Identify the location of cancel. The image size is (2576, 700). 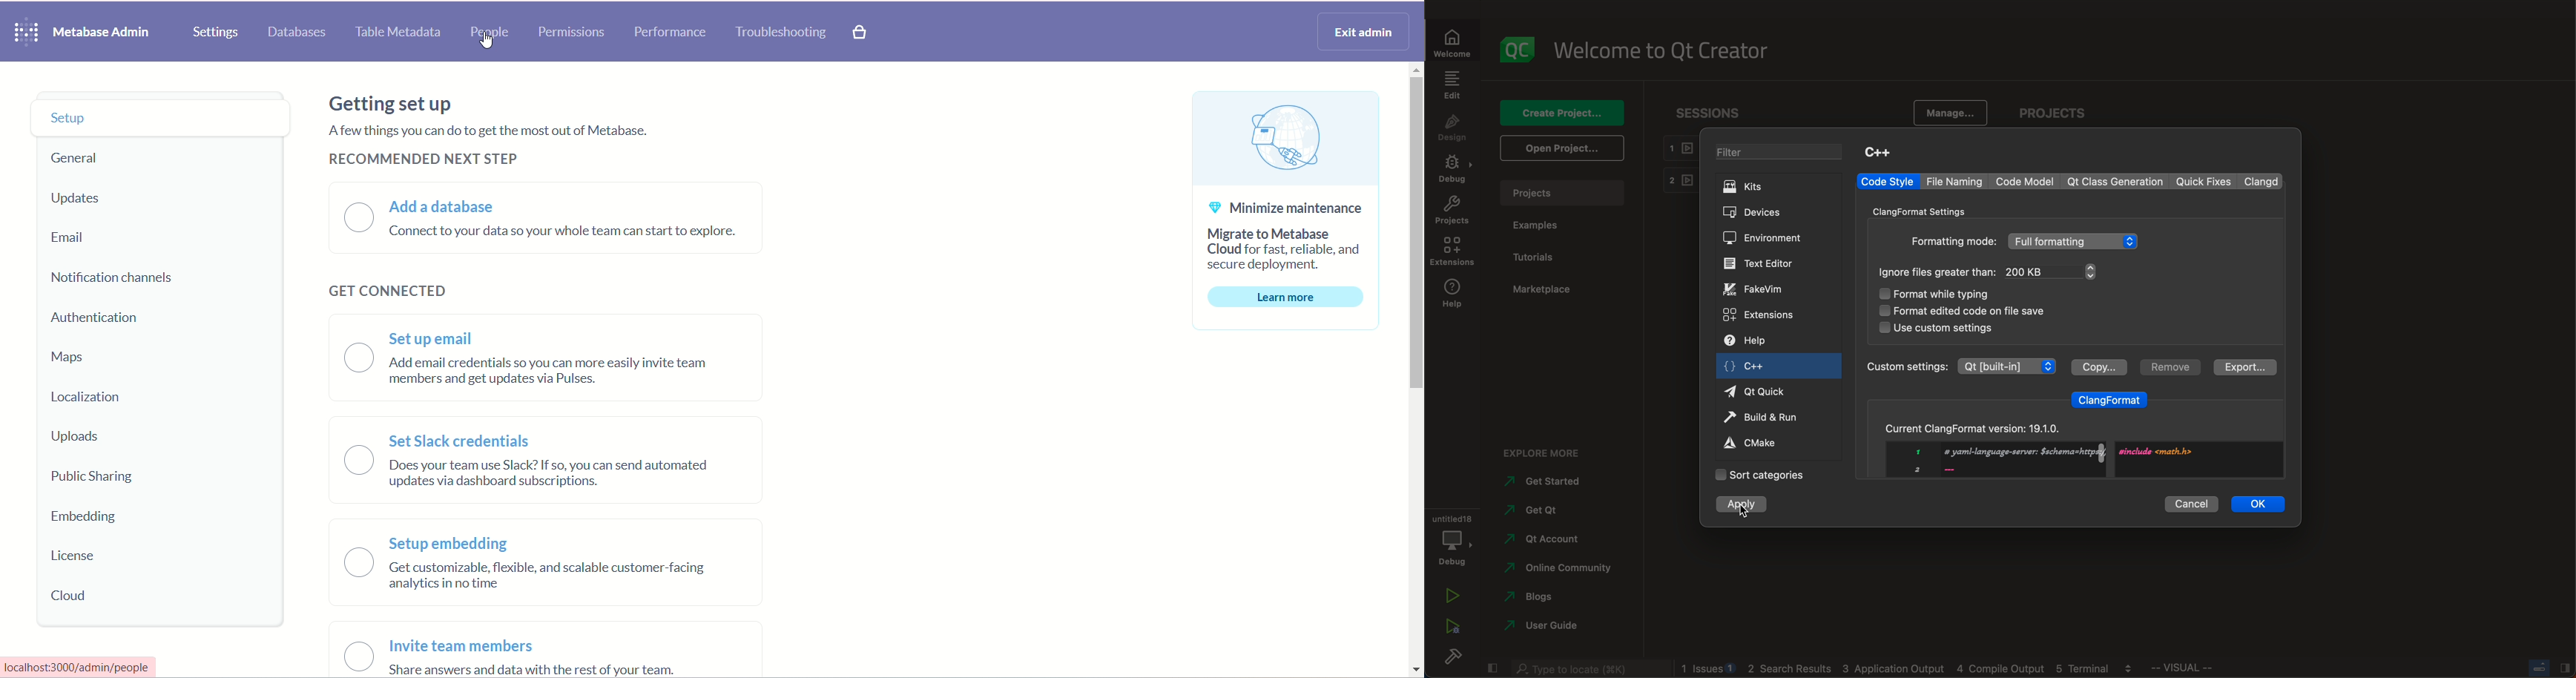
(2192, 502).